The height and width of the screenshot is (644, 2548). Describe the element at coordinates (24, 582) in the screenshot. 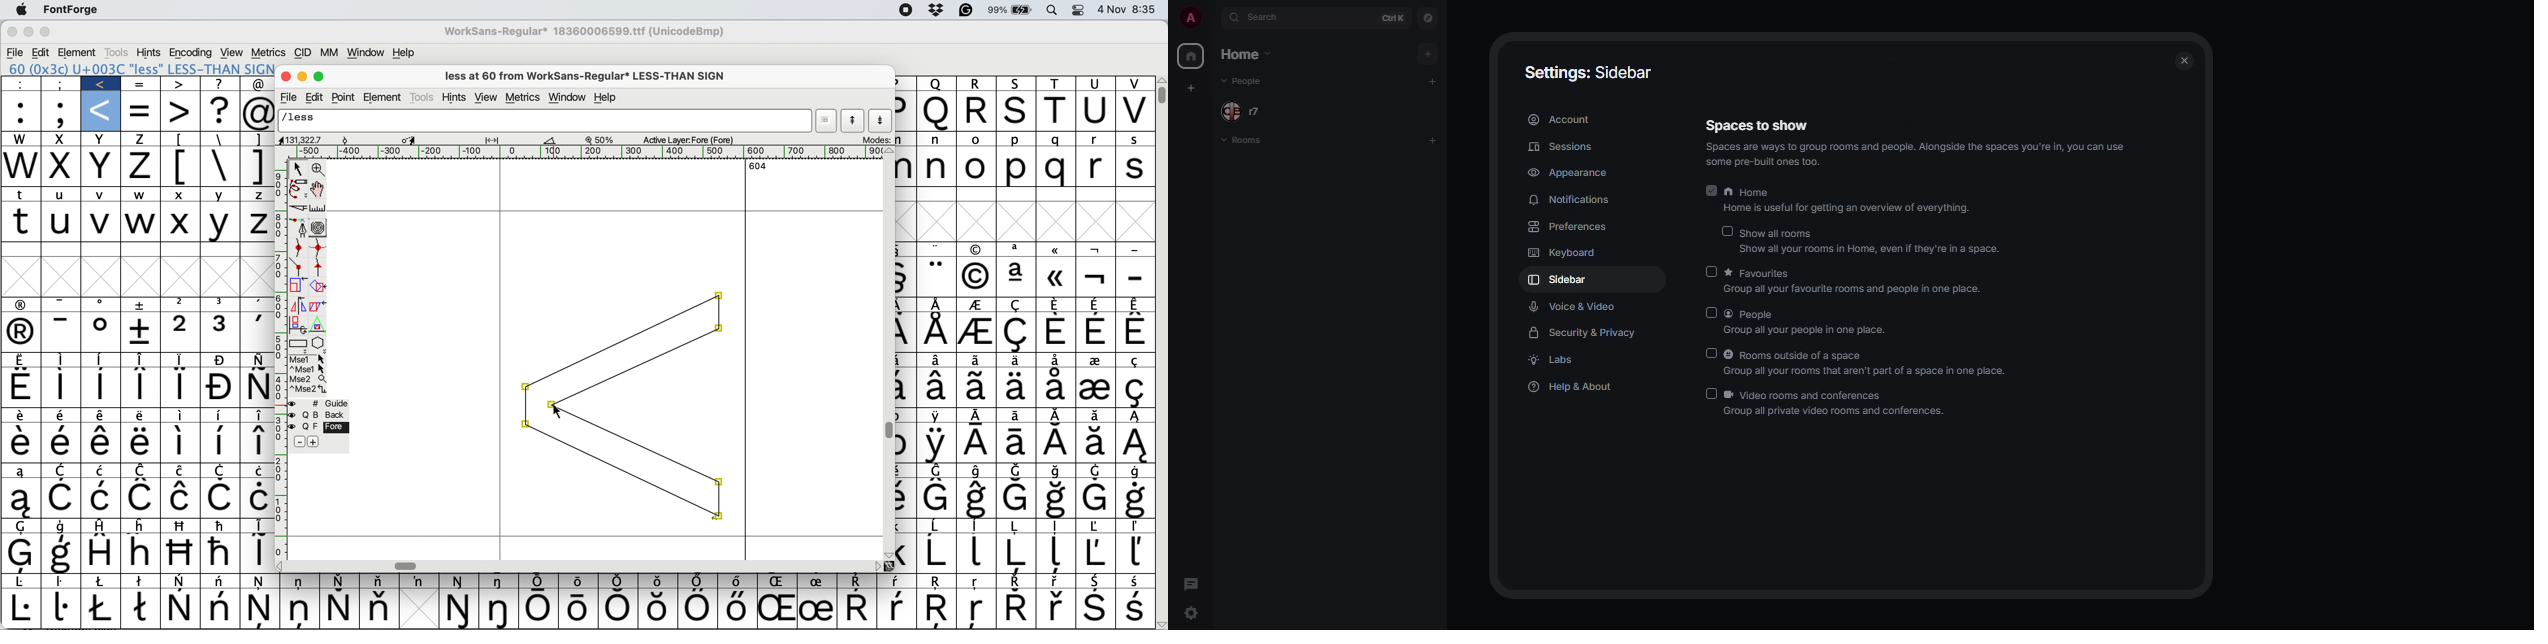

I see `Symbol` at that location.